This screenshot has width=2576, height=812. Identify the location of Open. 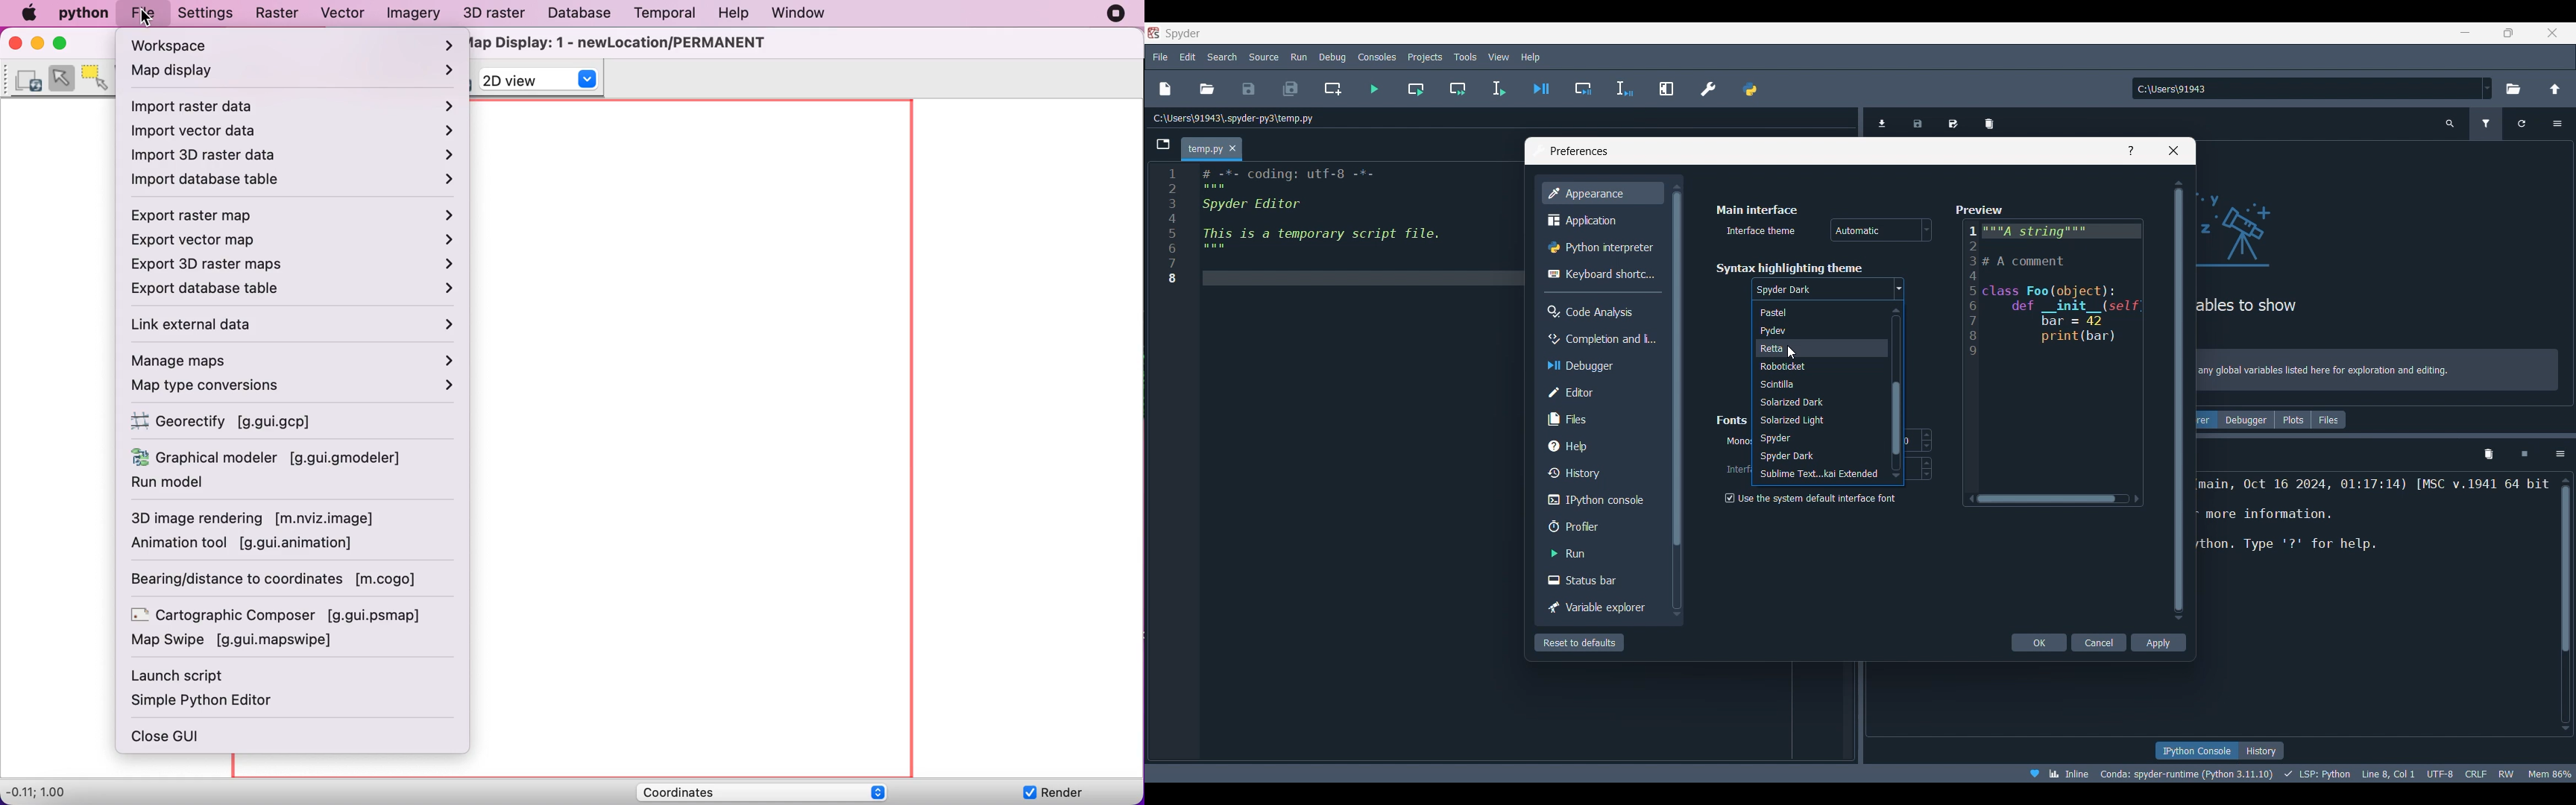
(1207, 89).